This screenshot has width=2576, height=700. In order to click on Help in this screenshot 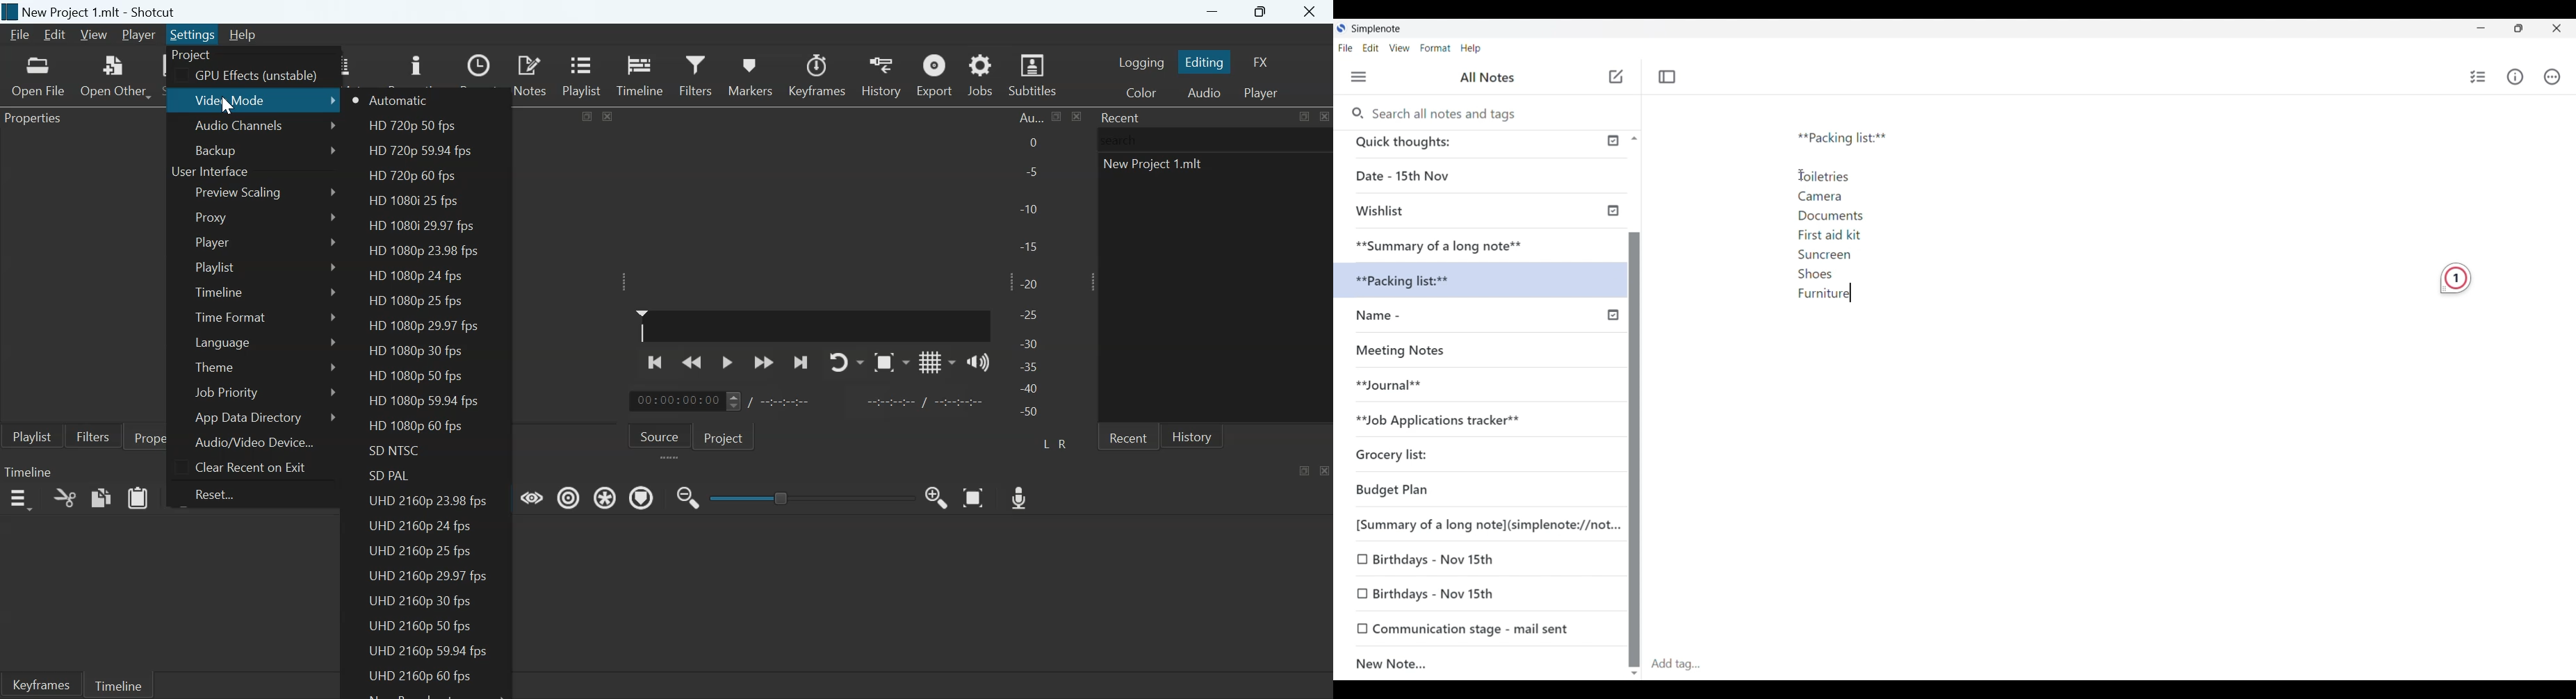, I will do `click(242, 35)`.